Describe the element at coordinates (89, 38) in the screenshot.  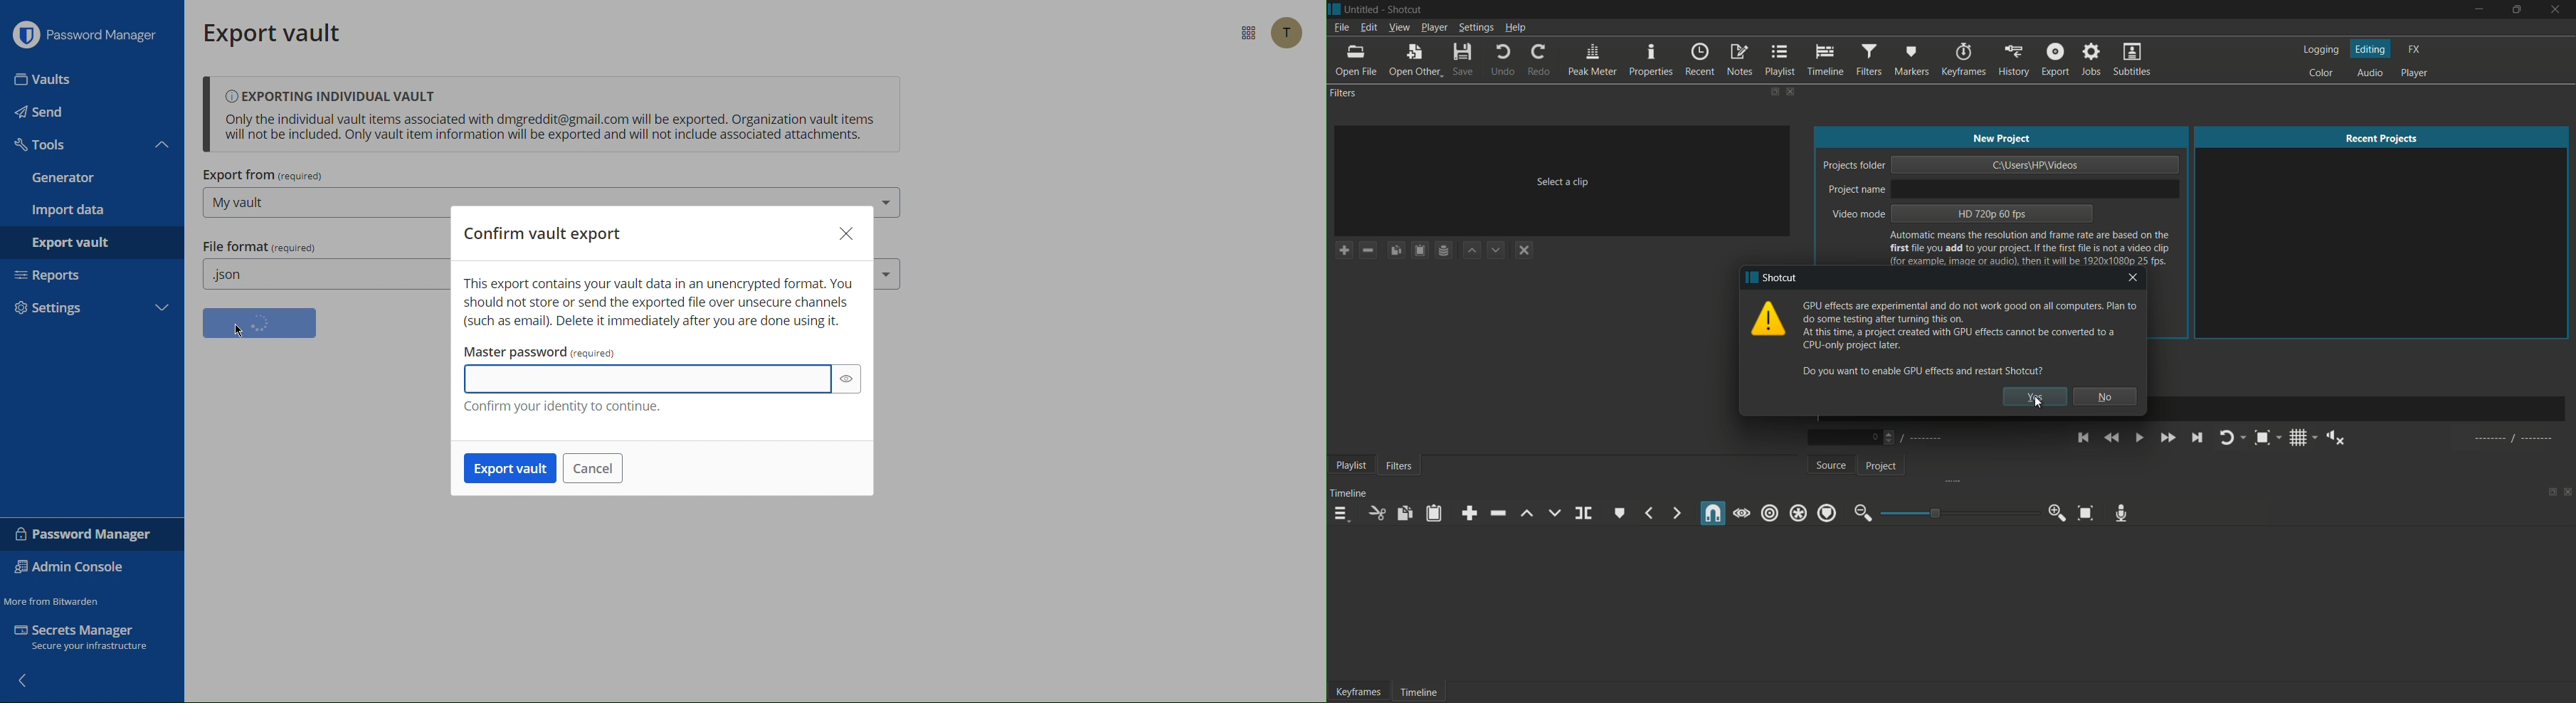
I see `Password Manager` at that location.